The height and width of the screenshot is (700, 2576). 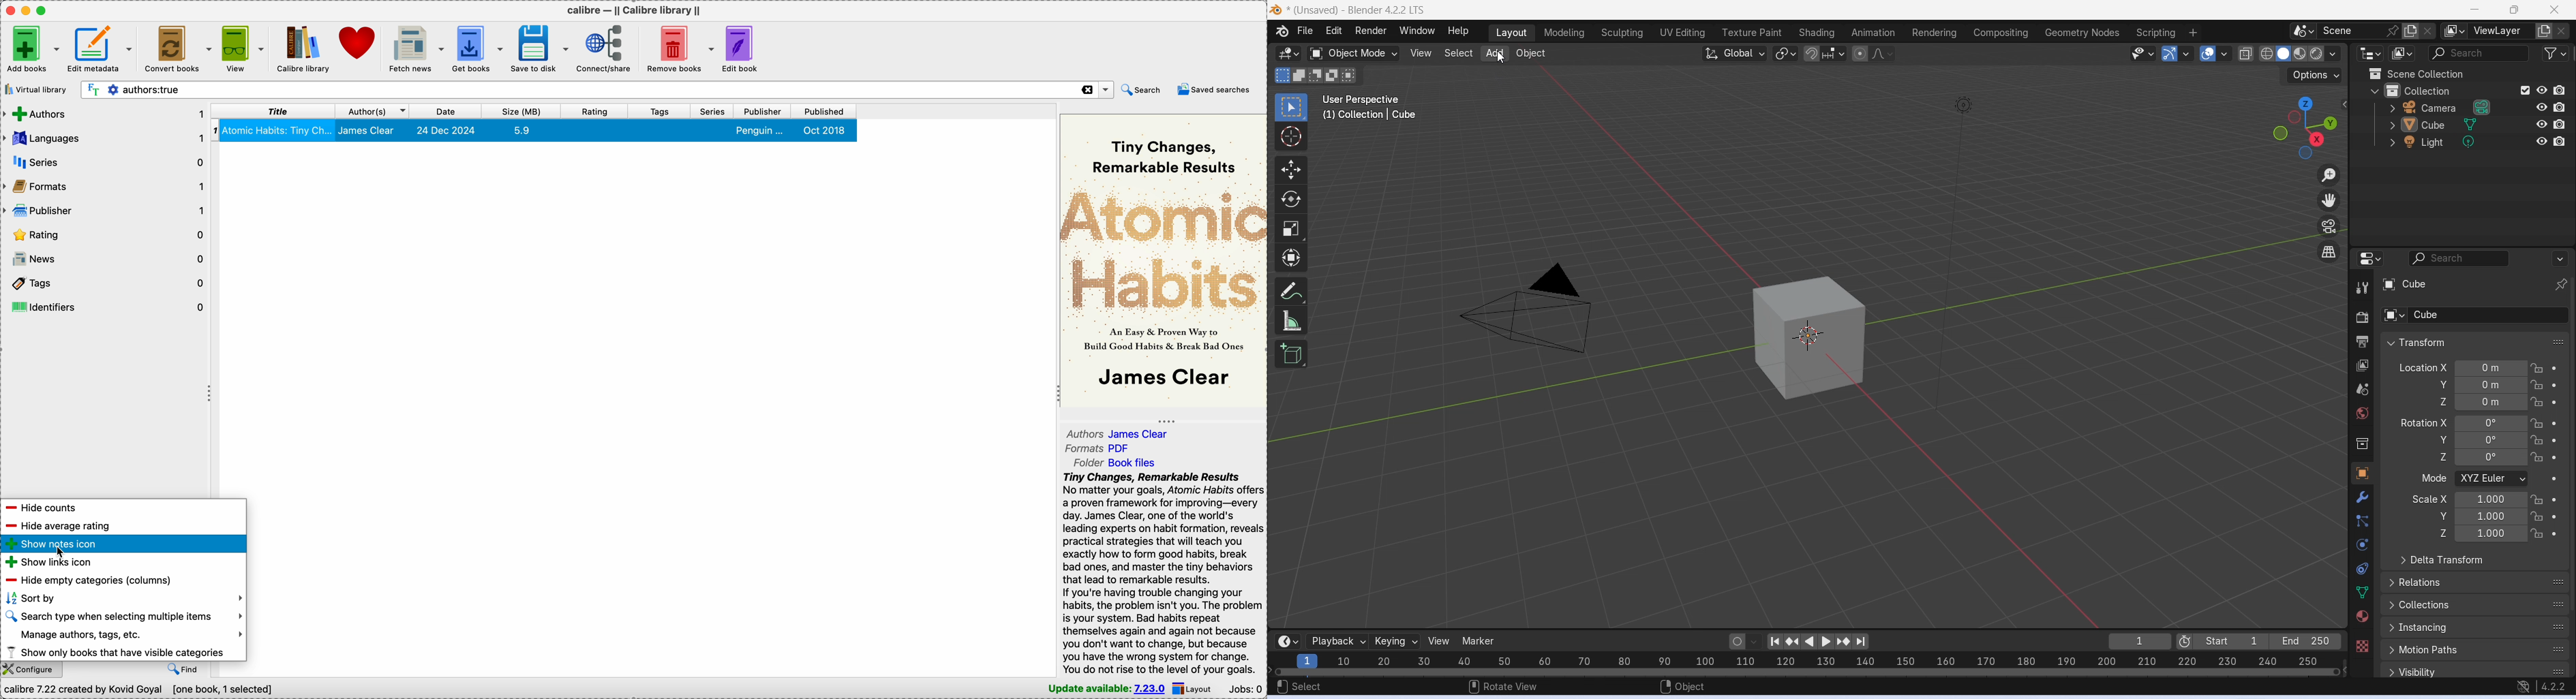 What do you see at coordinates (1860, 642) in the screenshot?
I see `jump to endpoint` at bounding box center [1860, 642].